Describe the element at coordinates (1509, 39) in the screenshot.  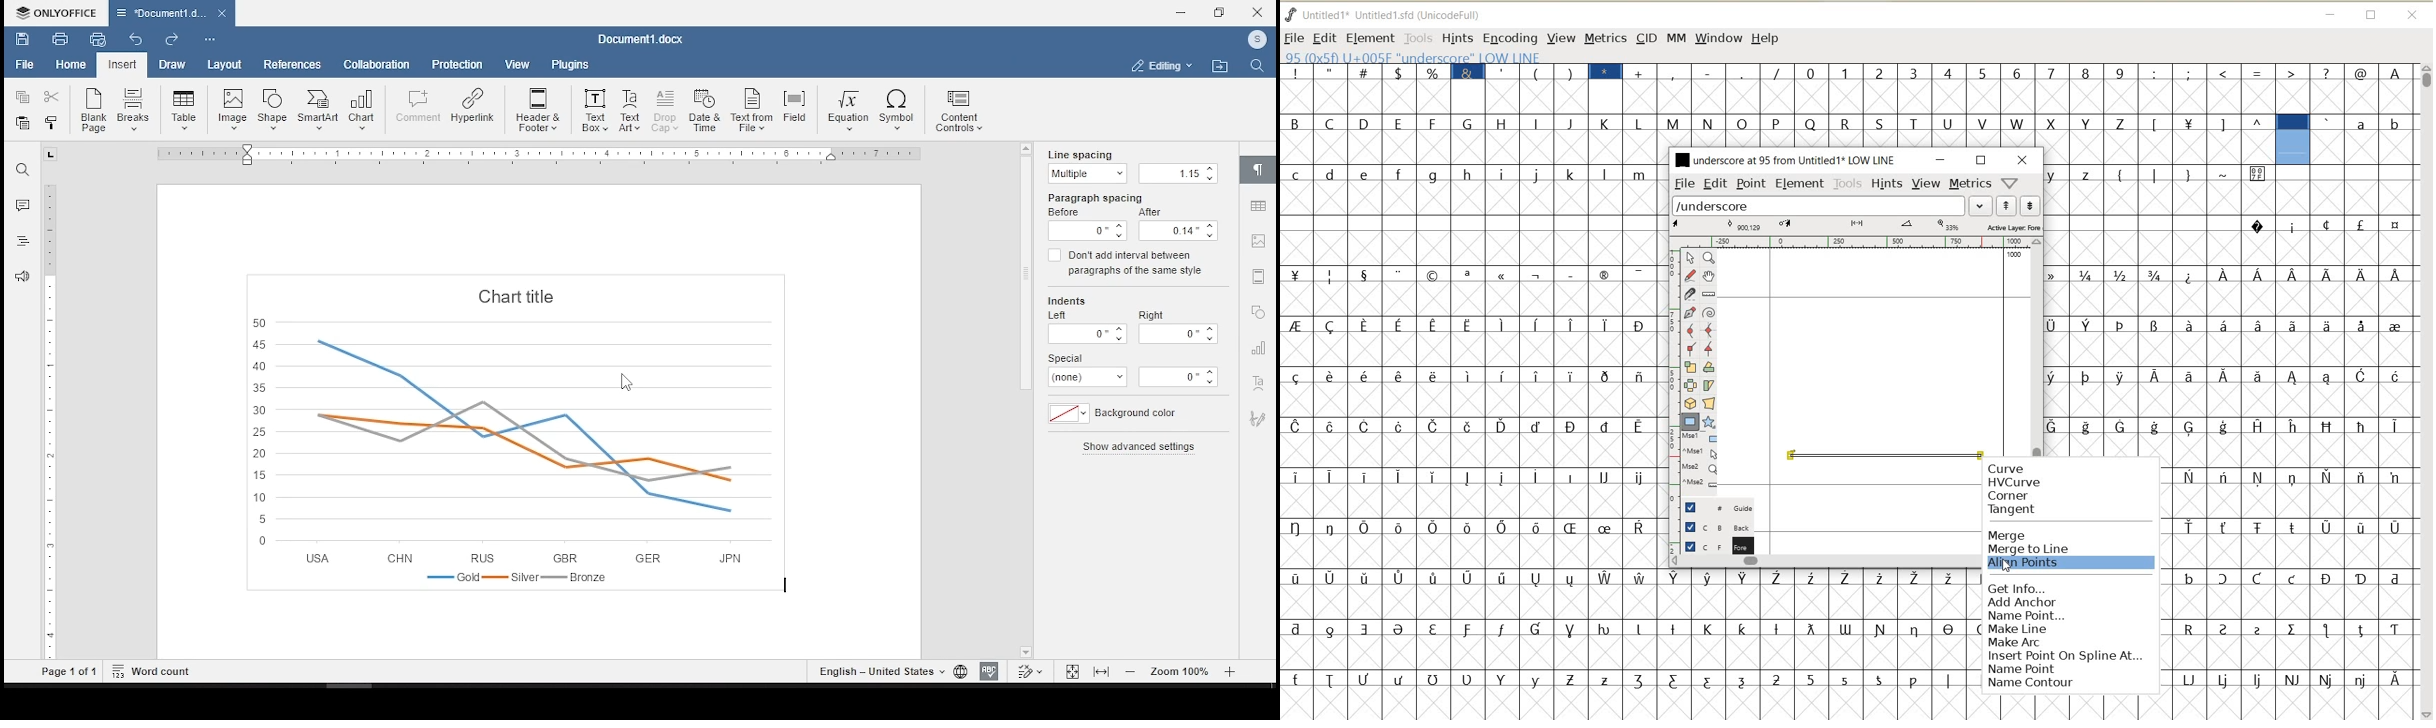
I see `ENCODING` at that location.